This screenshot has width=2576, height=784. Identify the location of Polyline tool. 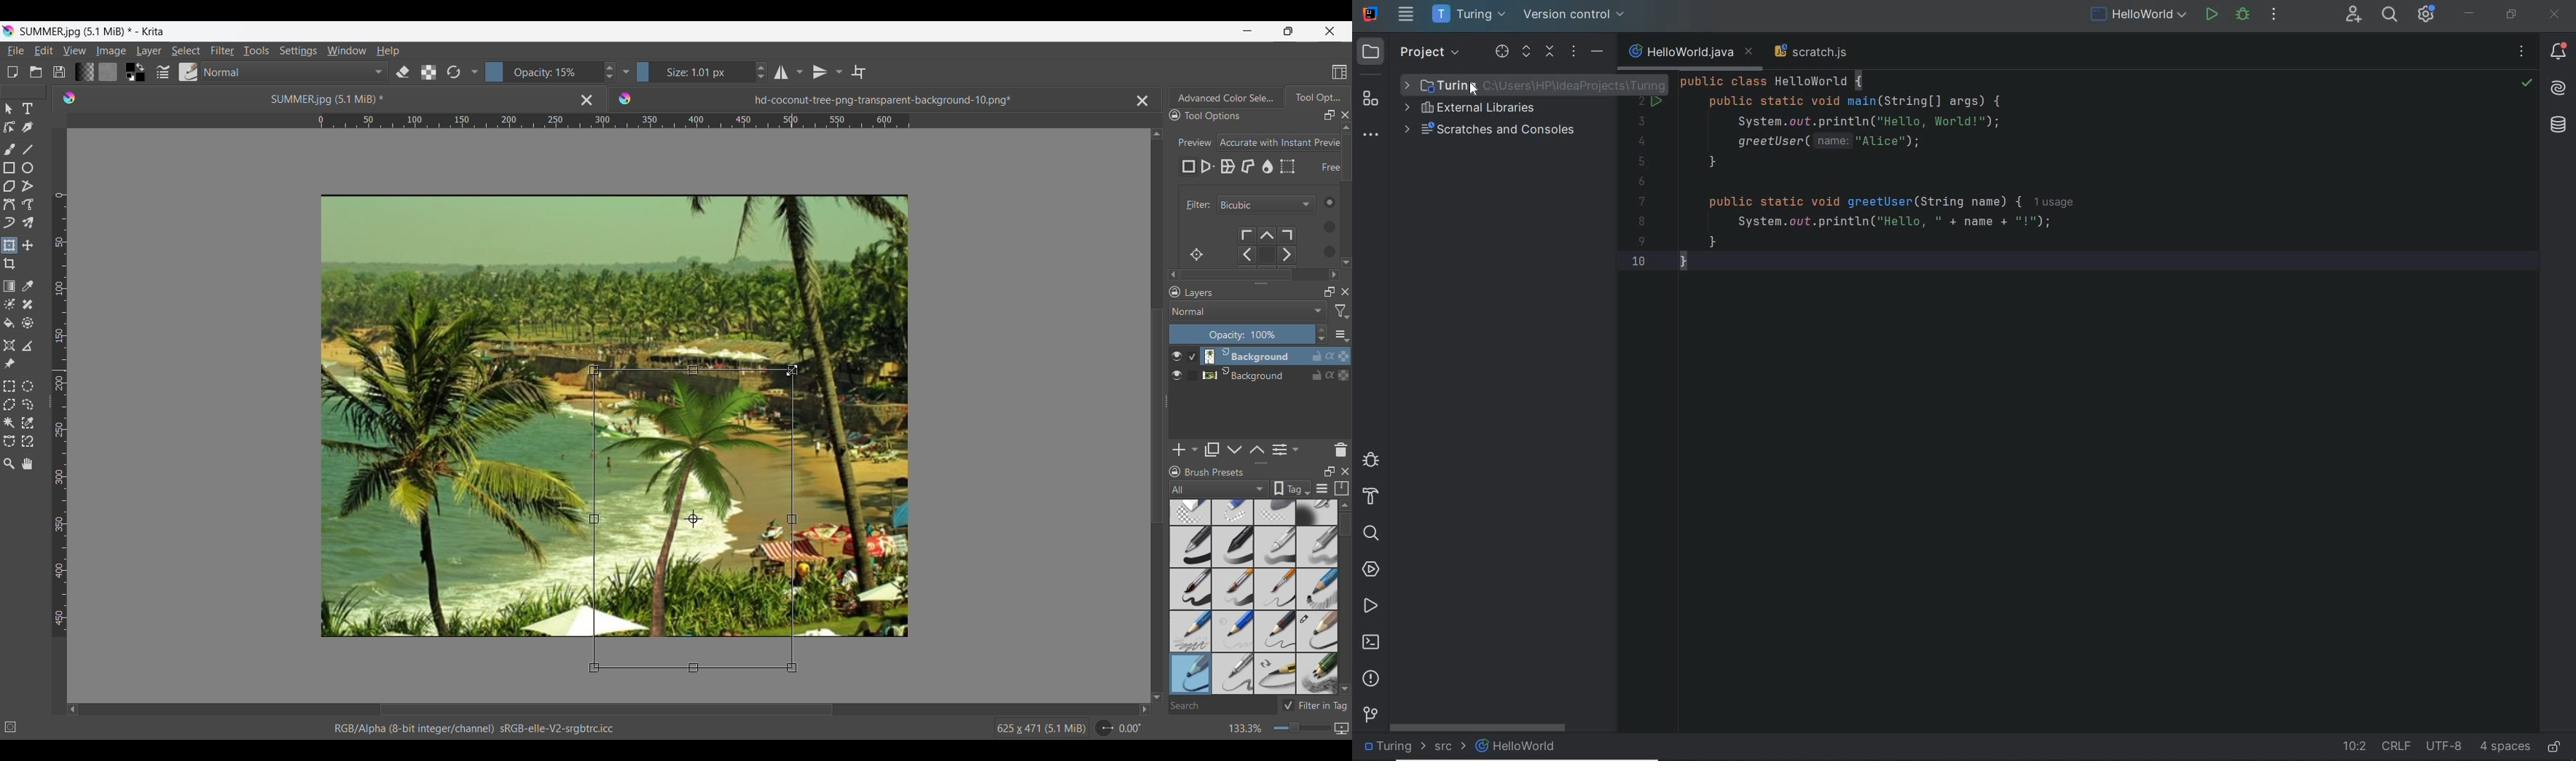
(27, 185).